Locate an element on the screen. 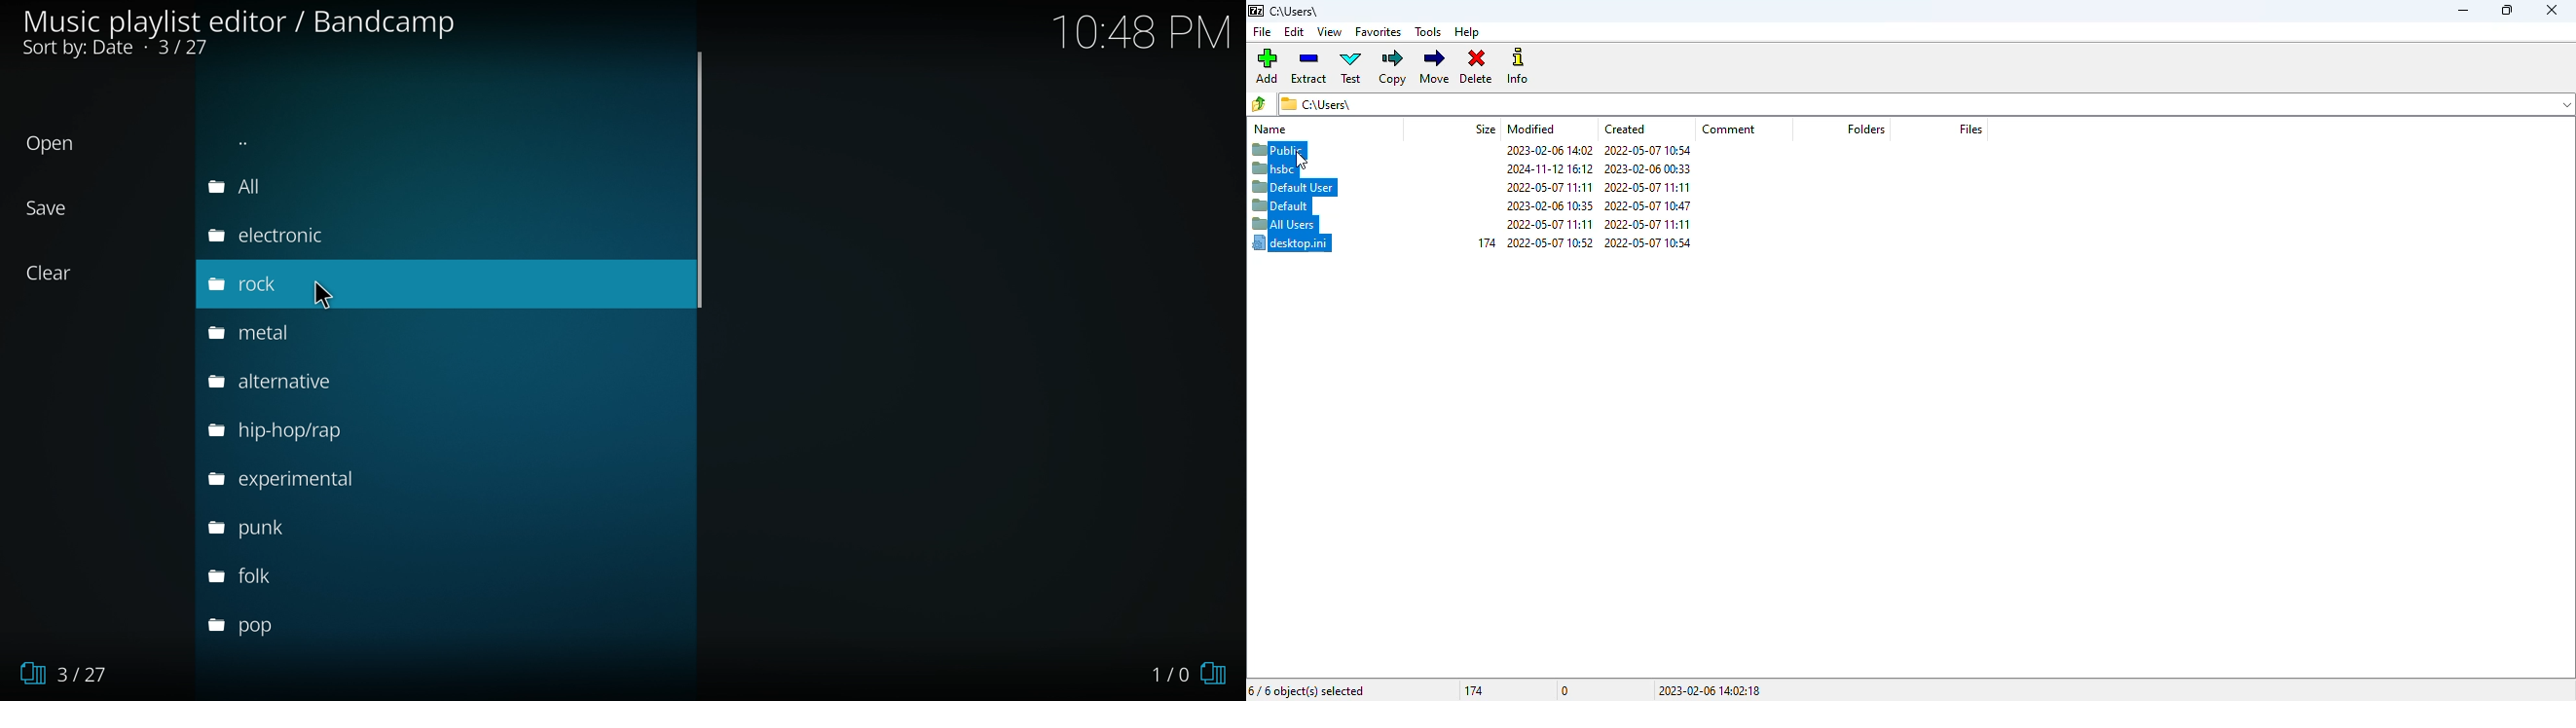  move is located at coordinates (1436, 66).